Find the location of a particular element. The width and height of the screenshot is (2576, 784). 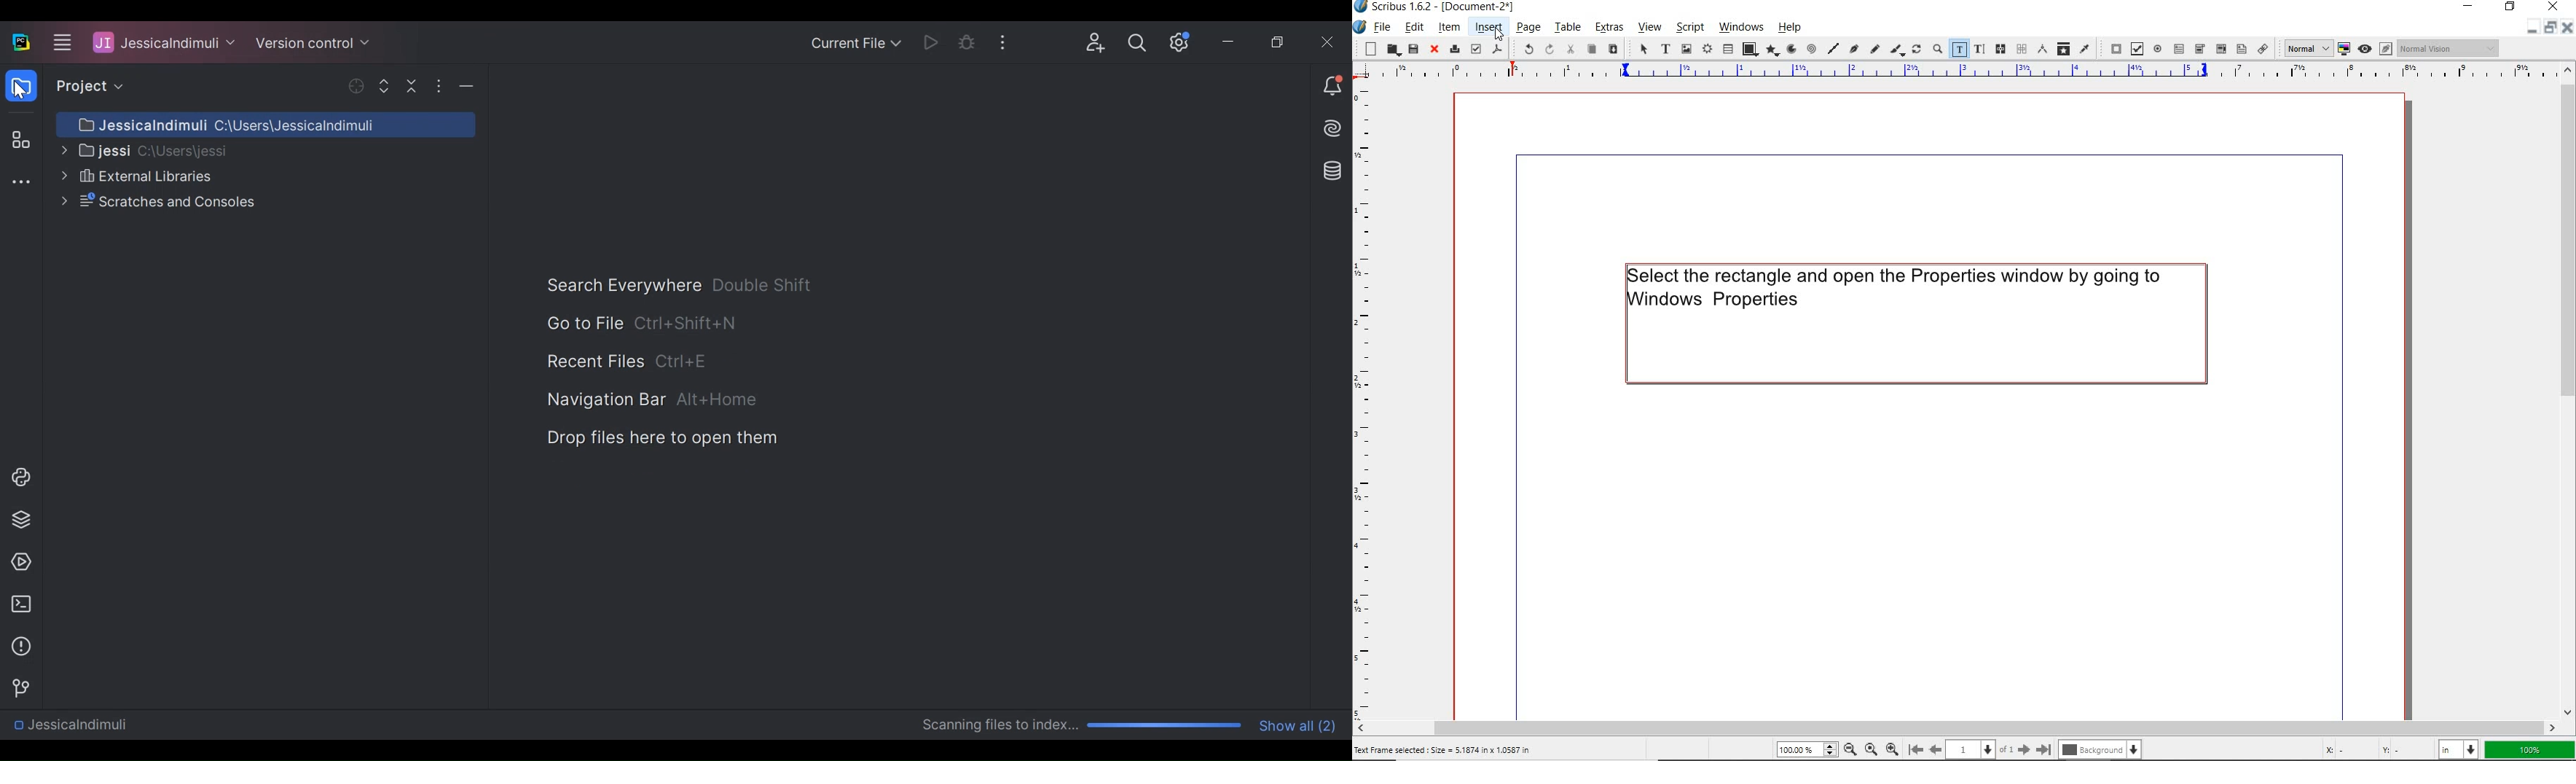

spiral is located at coordinates (1811, 48).